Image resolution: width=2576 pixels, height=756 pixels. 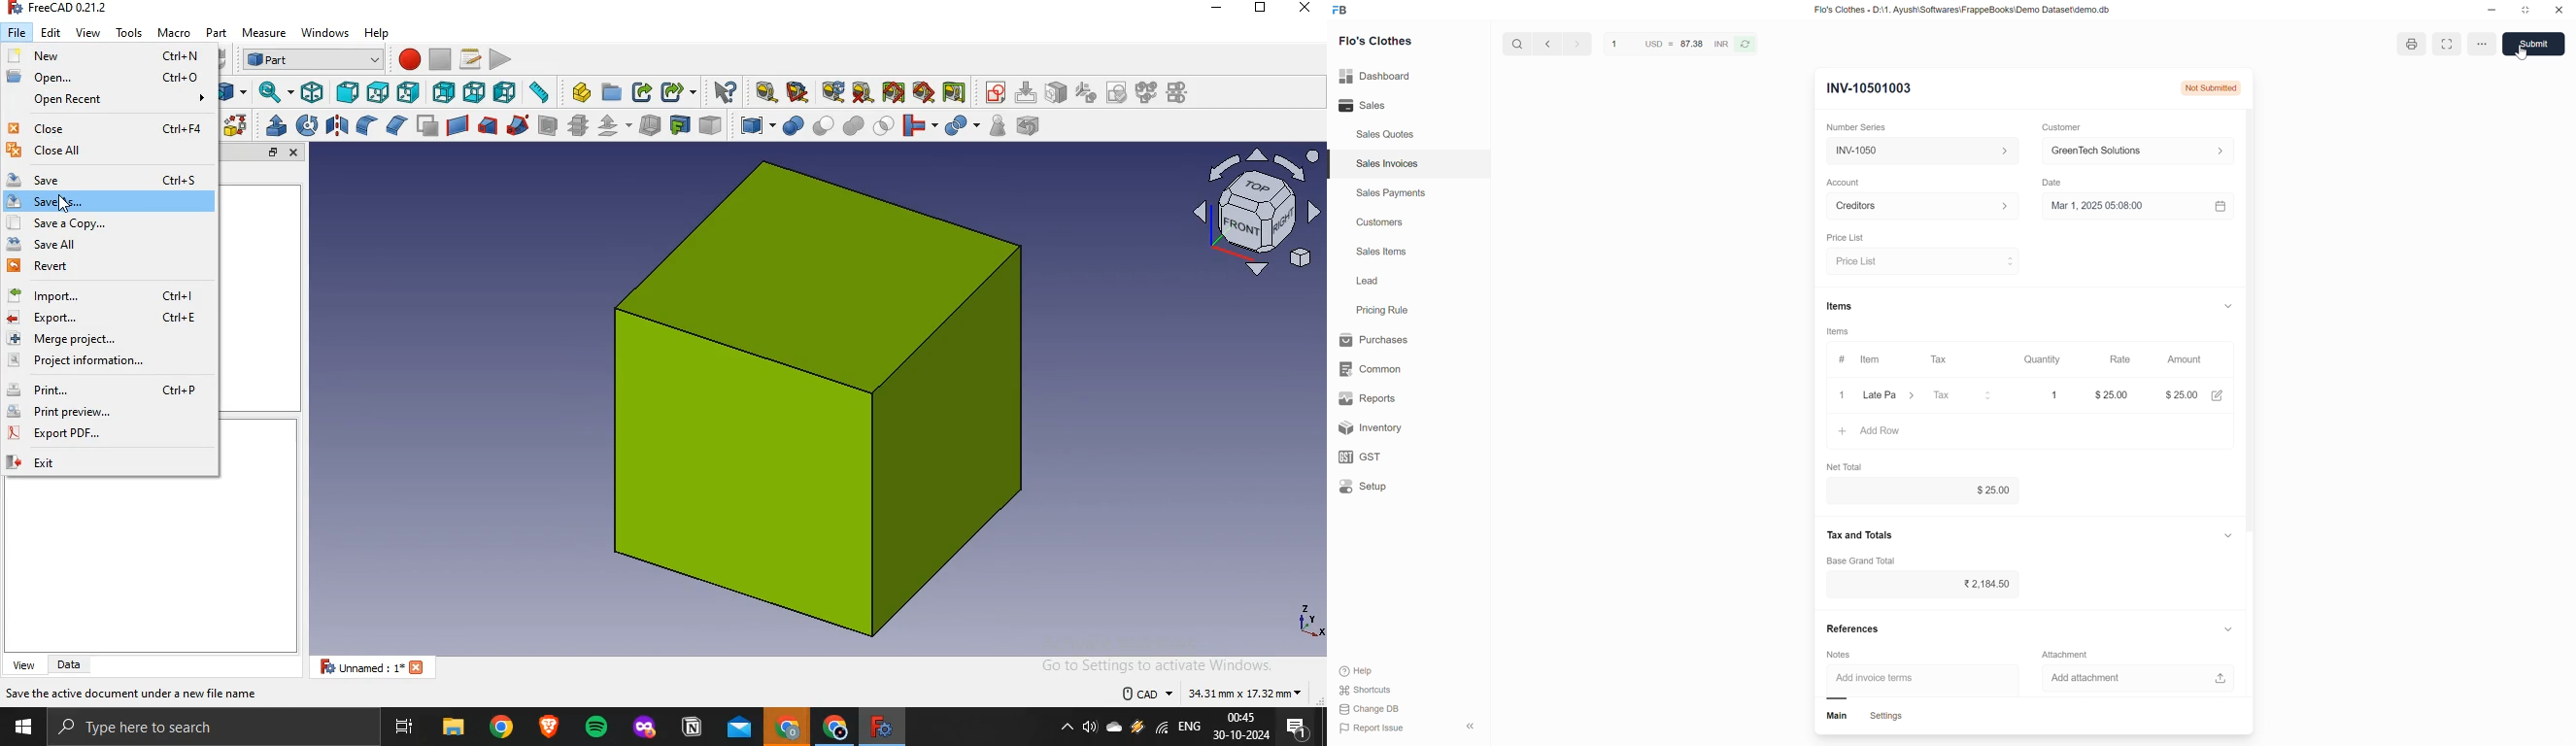 What do you see at coordinates (1547, 46) in the screenshot?
I see `go back ` at bounding box center [1547, 46].